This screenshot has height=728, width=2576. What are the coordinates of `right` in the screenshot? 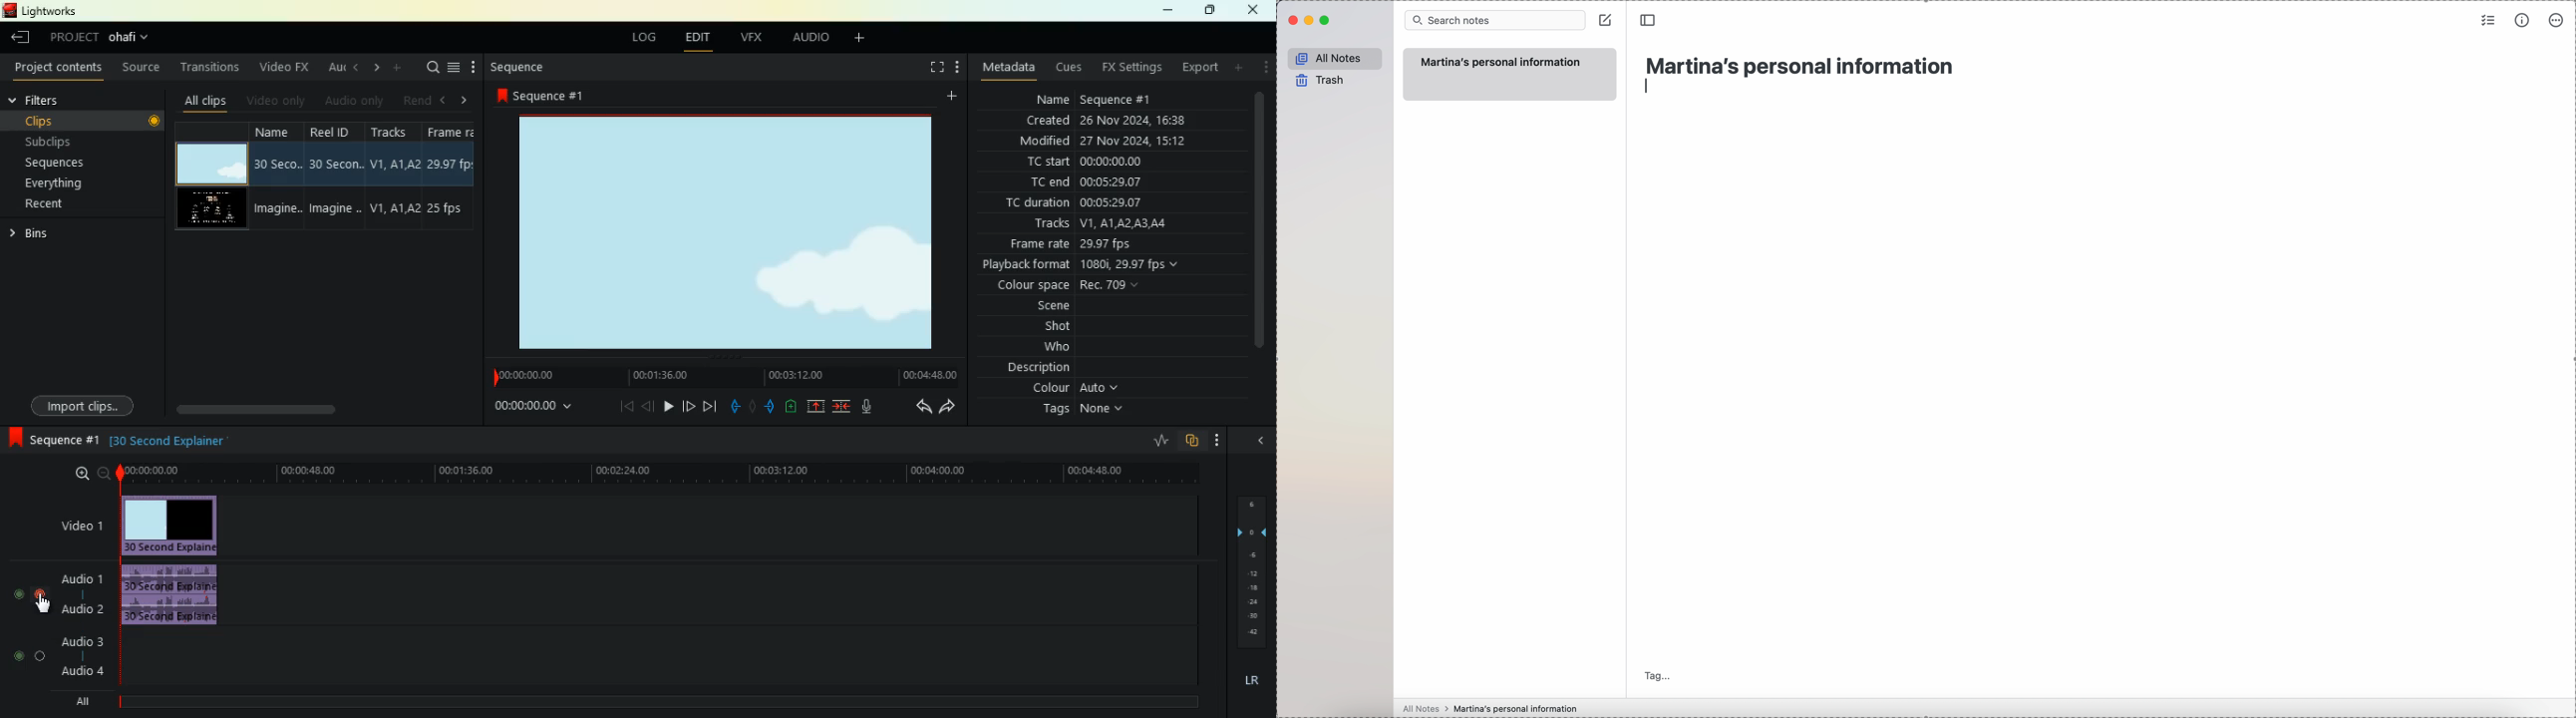 It's located at (462, 98).